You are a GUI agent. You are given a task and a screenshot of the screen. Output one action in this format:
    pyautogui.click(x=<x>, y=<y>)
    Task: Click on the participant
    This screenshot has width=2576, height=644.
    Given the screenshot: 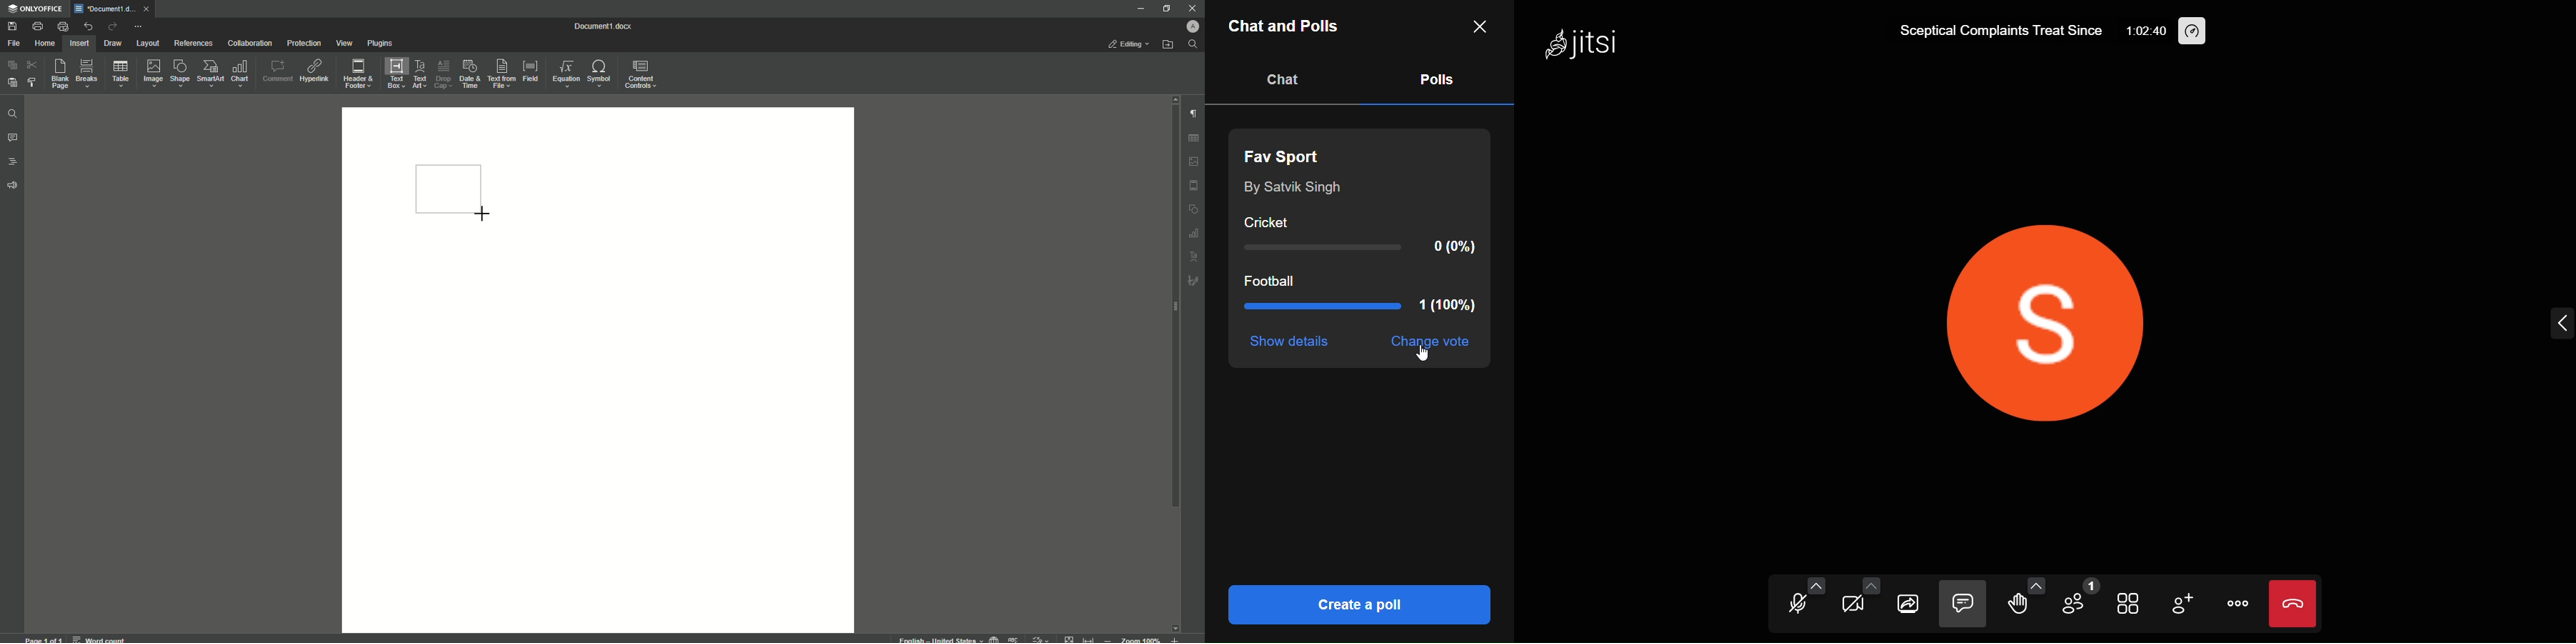 What is the action you would take?
    pyautogui.click(x=2078, y=599)
    